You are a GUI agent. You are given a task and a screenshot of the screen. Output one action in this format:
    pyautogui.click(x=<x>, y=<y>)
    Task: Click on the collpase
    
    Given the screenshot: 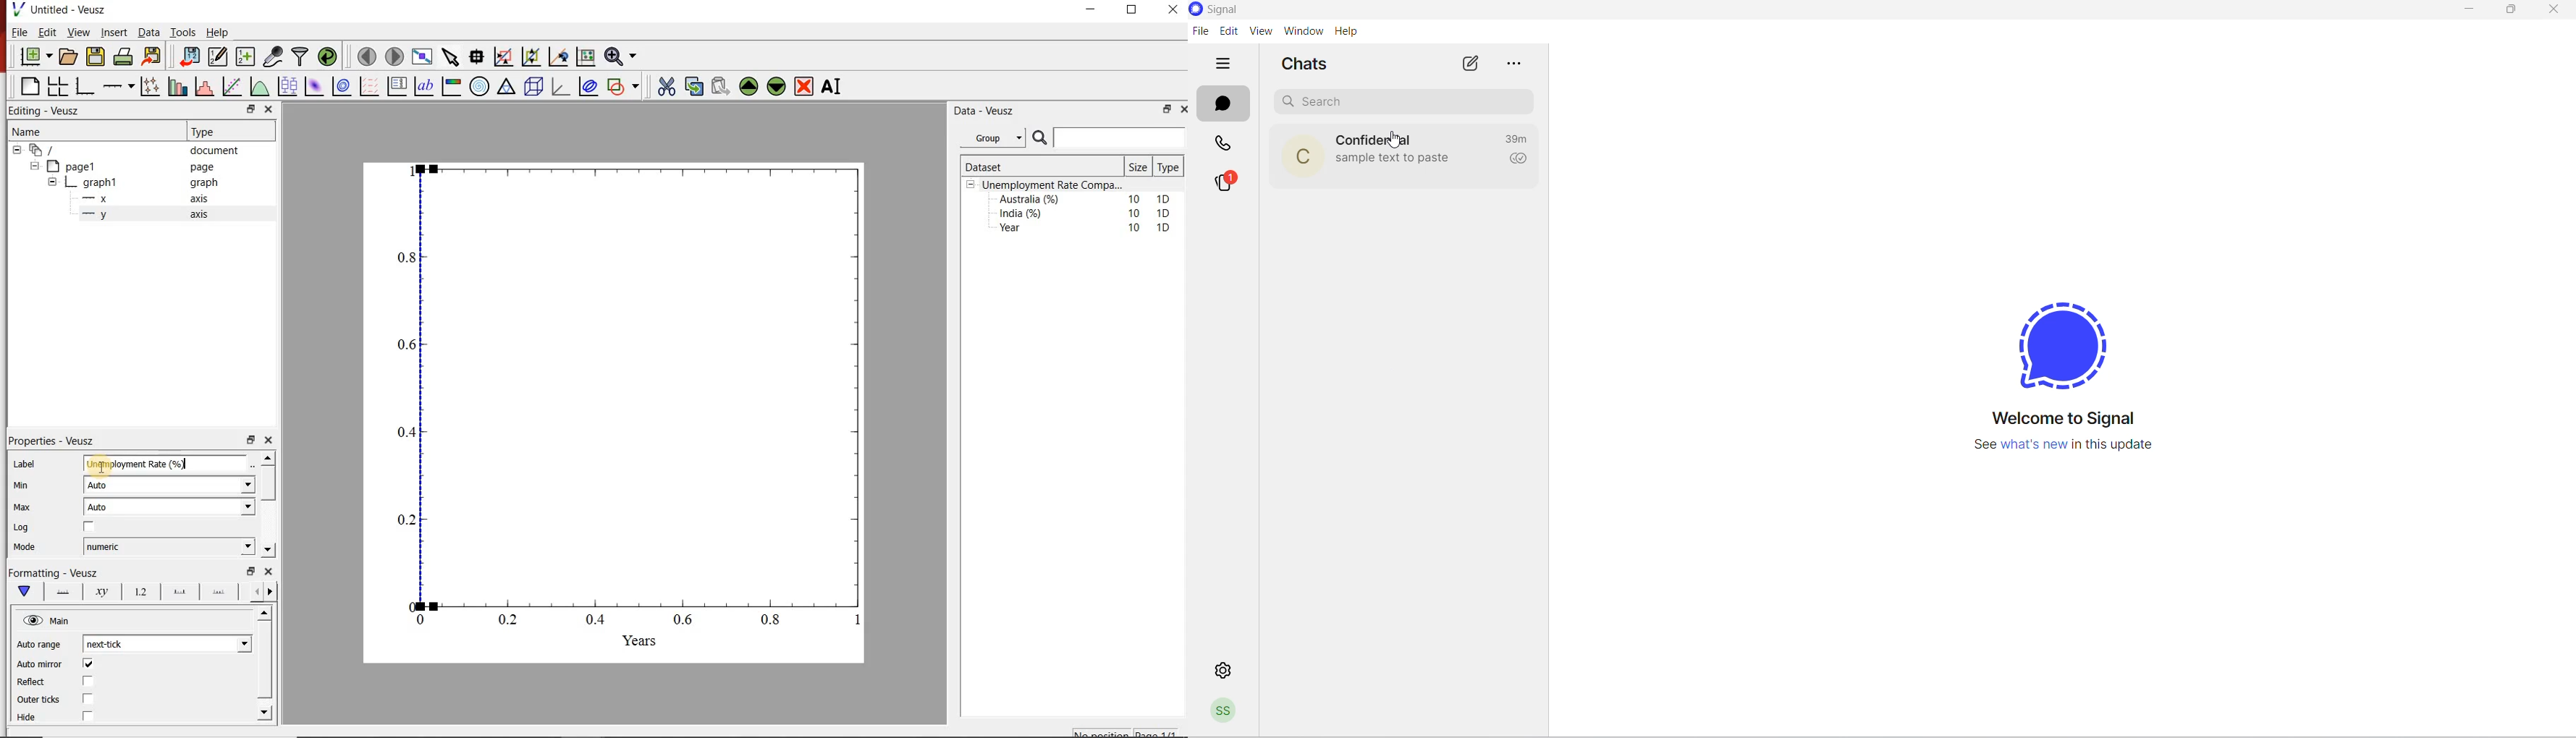 What is the action you would take?
    pyautogui.click(x=971, y=185)
    